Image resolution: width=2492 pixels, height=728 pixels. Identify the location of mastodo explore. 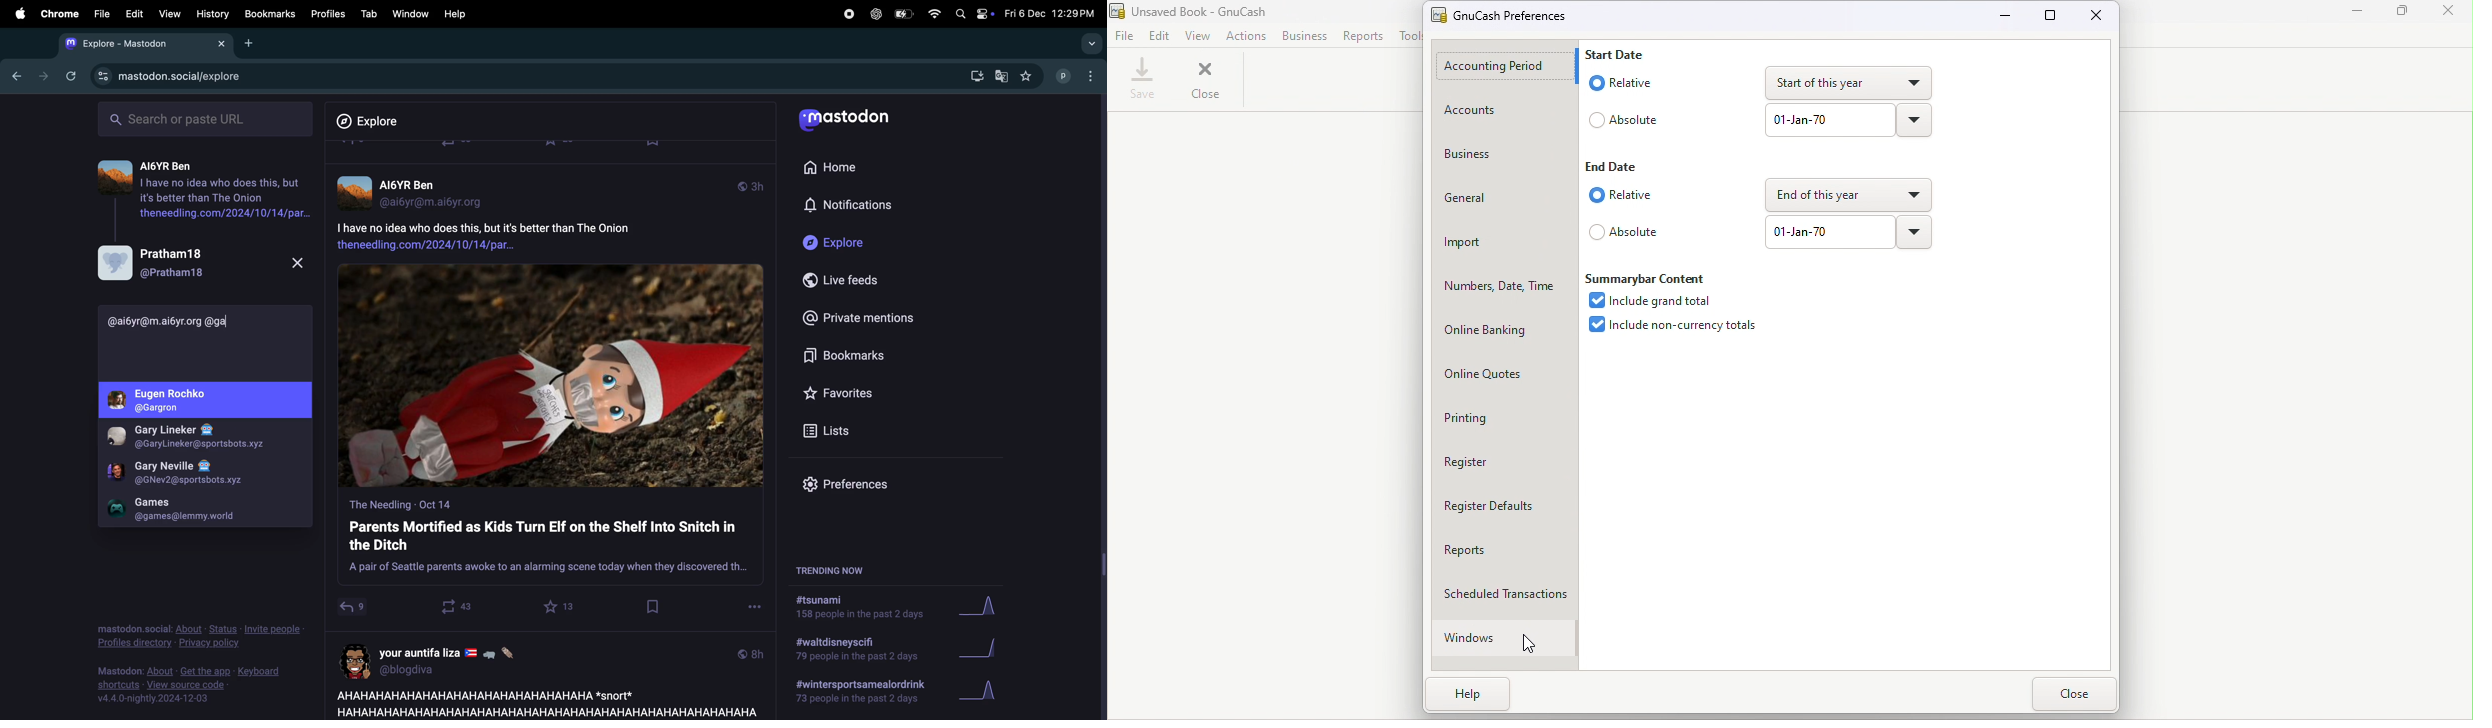
(165, 74).